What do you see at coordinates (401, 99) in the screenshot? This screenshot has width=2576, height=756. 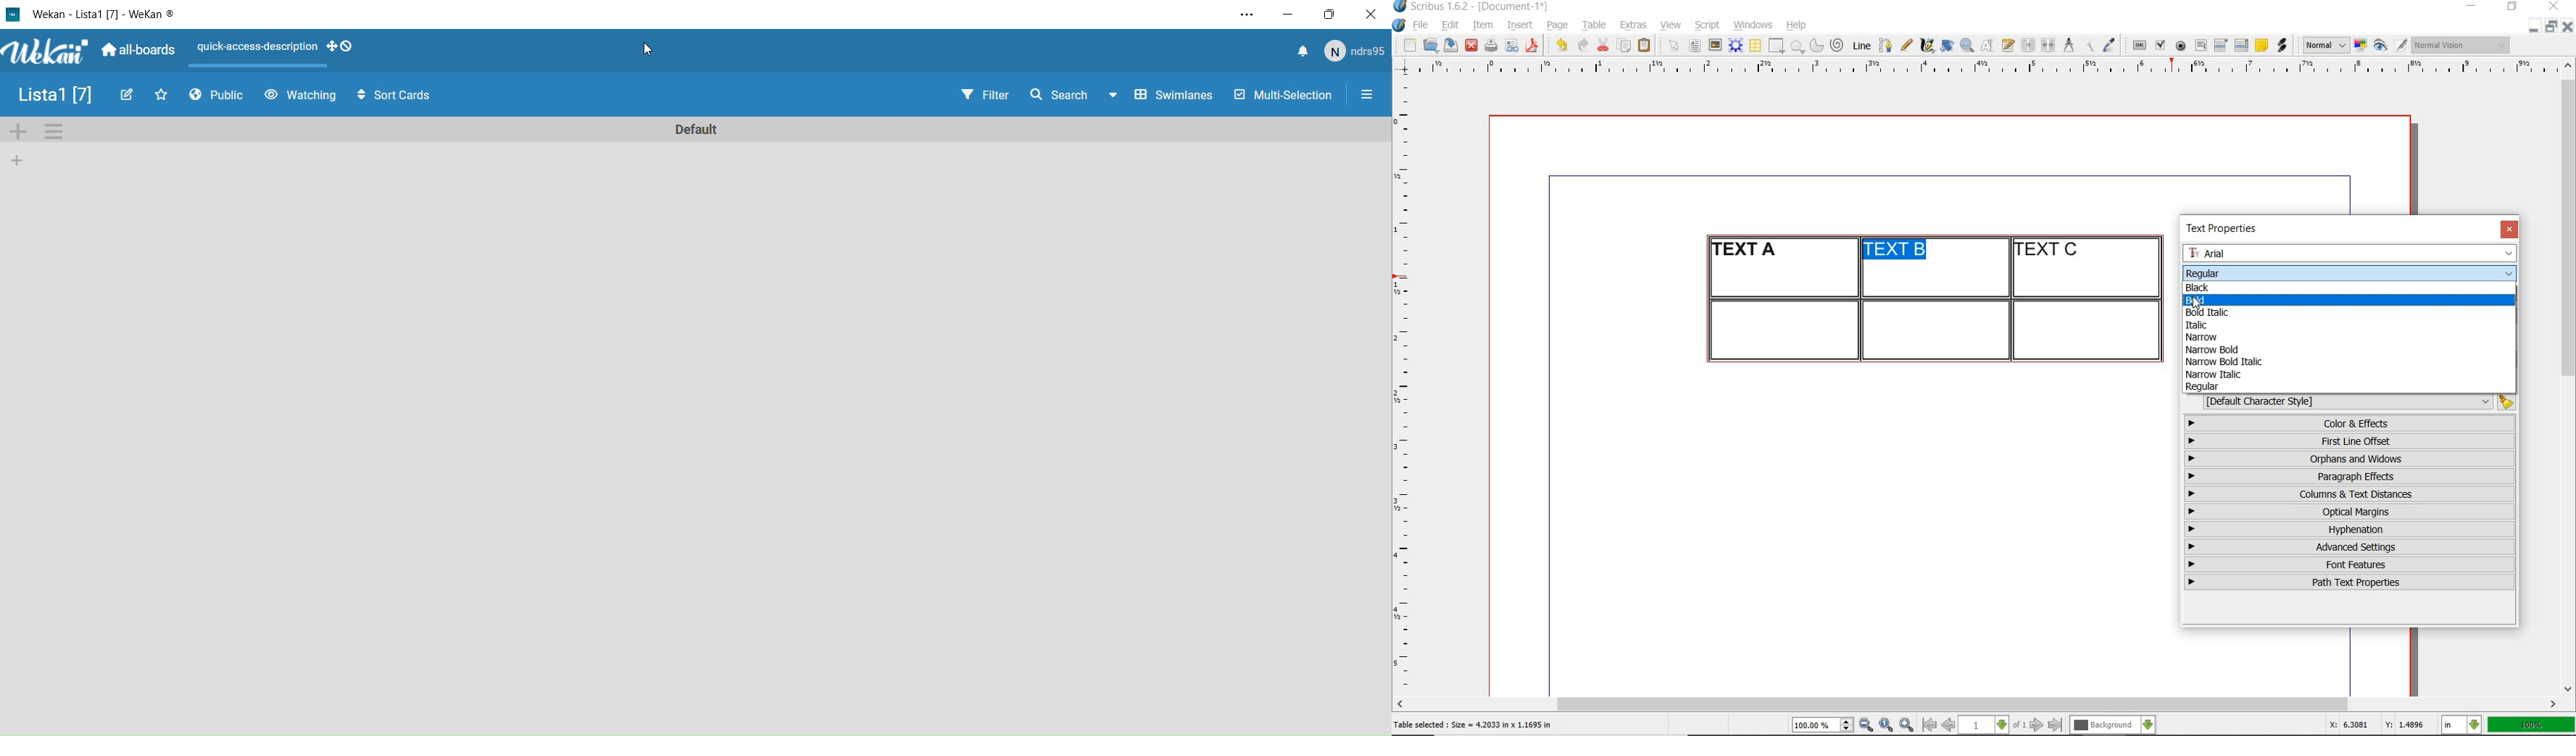 I see `Sort Cards` at bounding box center [401, 99].